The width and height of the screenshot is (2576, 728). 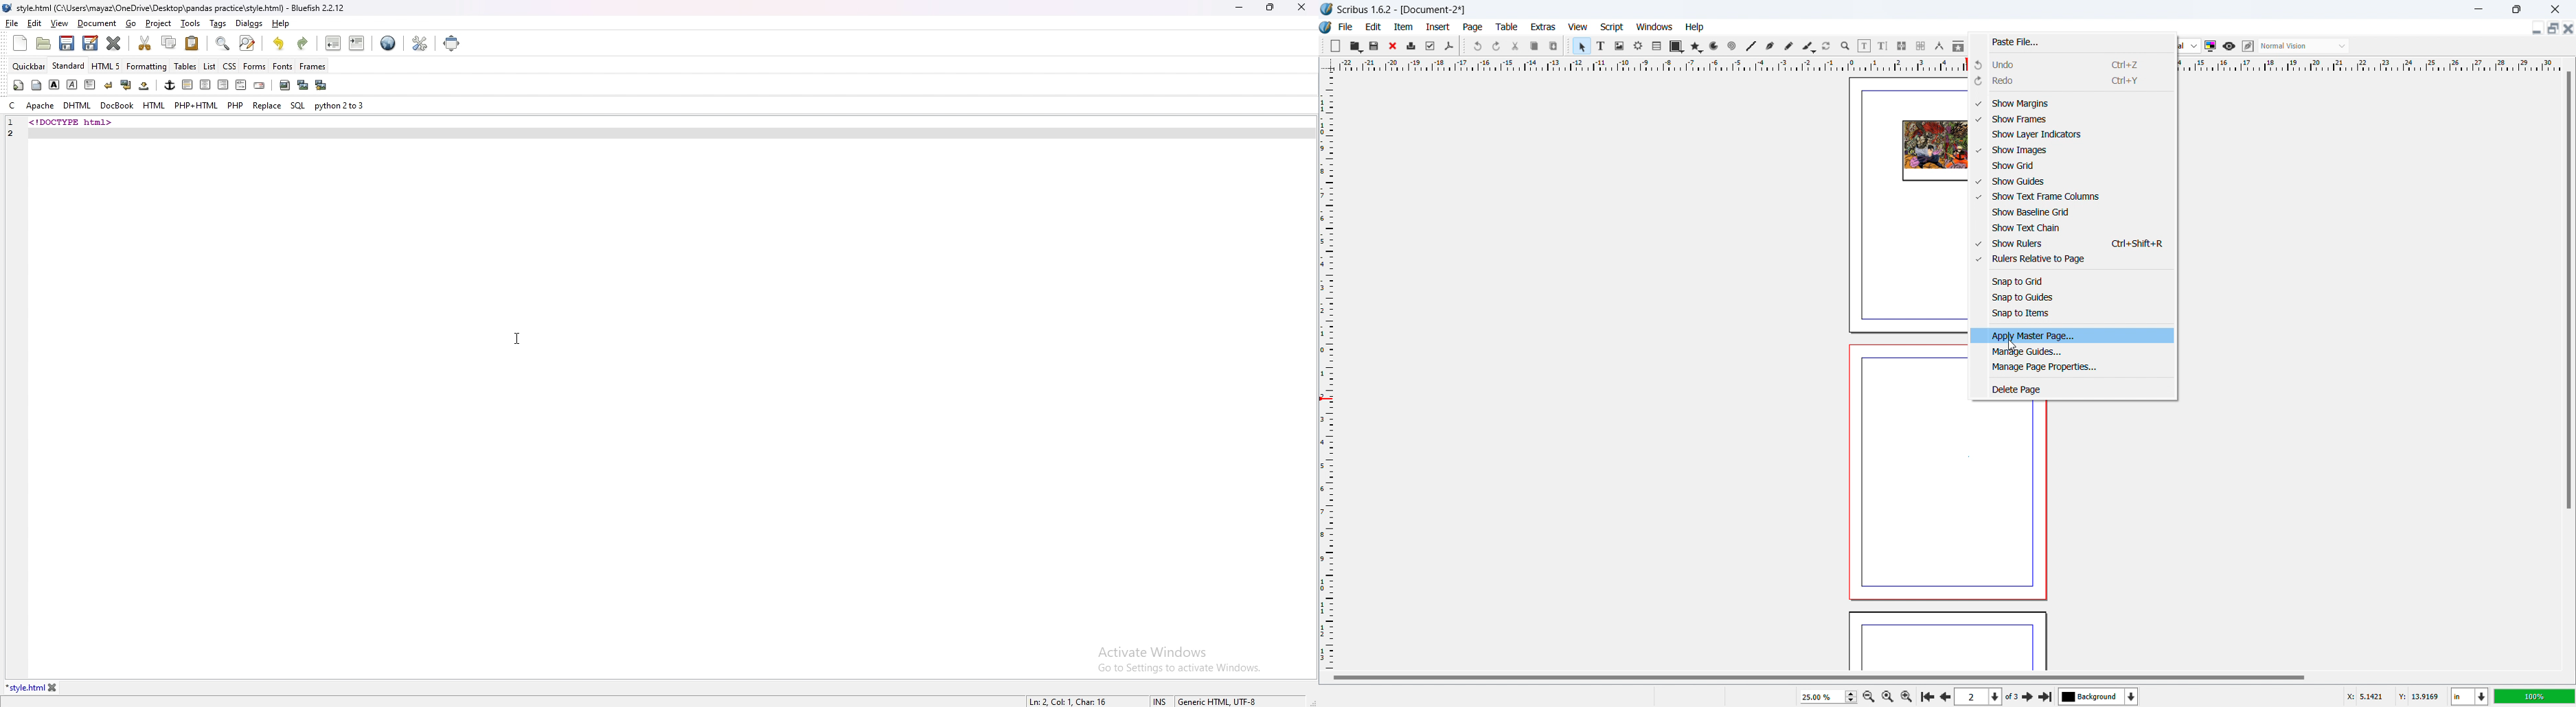 I want to click on dhtml, so click(x=77, y=106).